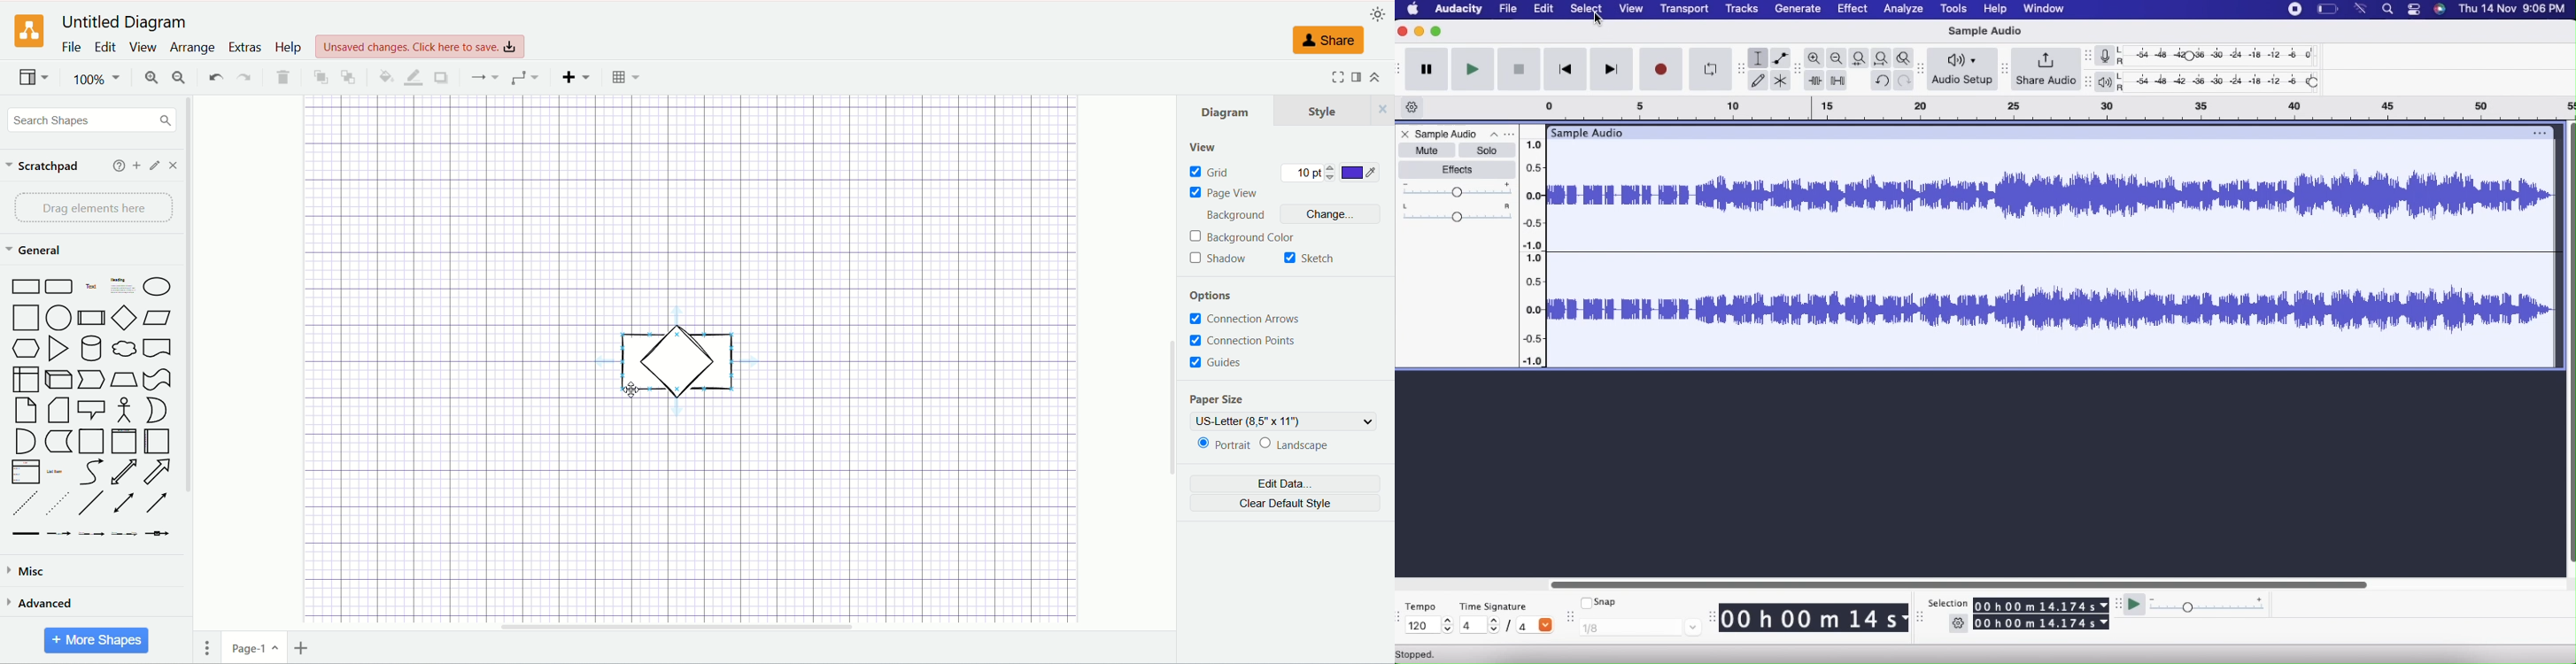 Image resolution: width=2576 pixels, height=672 pixels. What do you see at coordinates (1984, 34) in the screenshot?
I see `Sample Audio` at bounding box center [1984, 34].